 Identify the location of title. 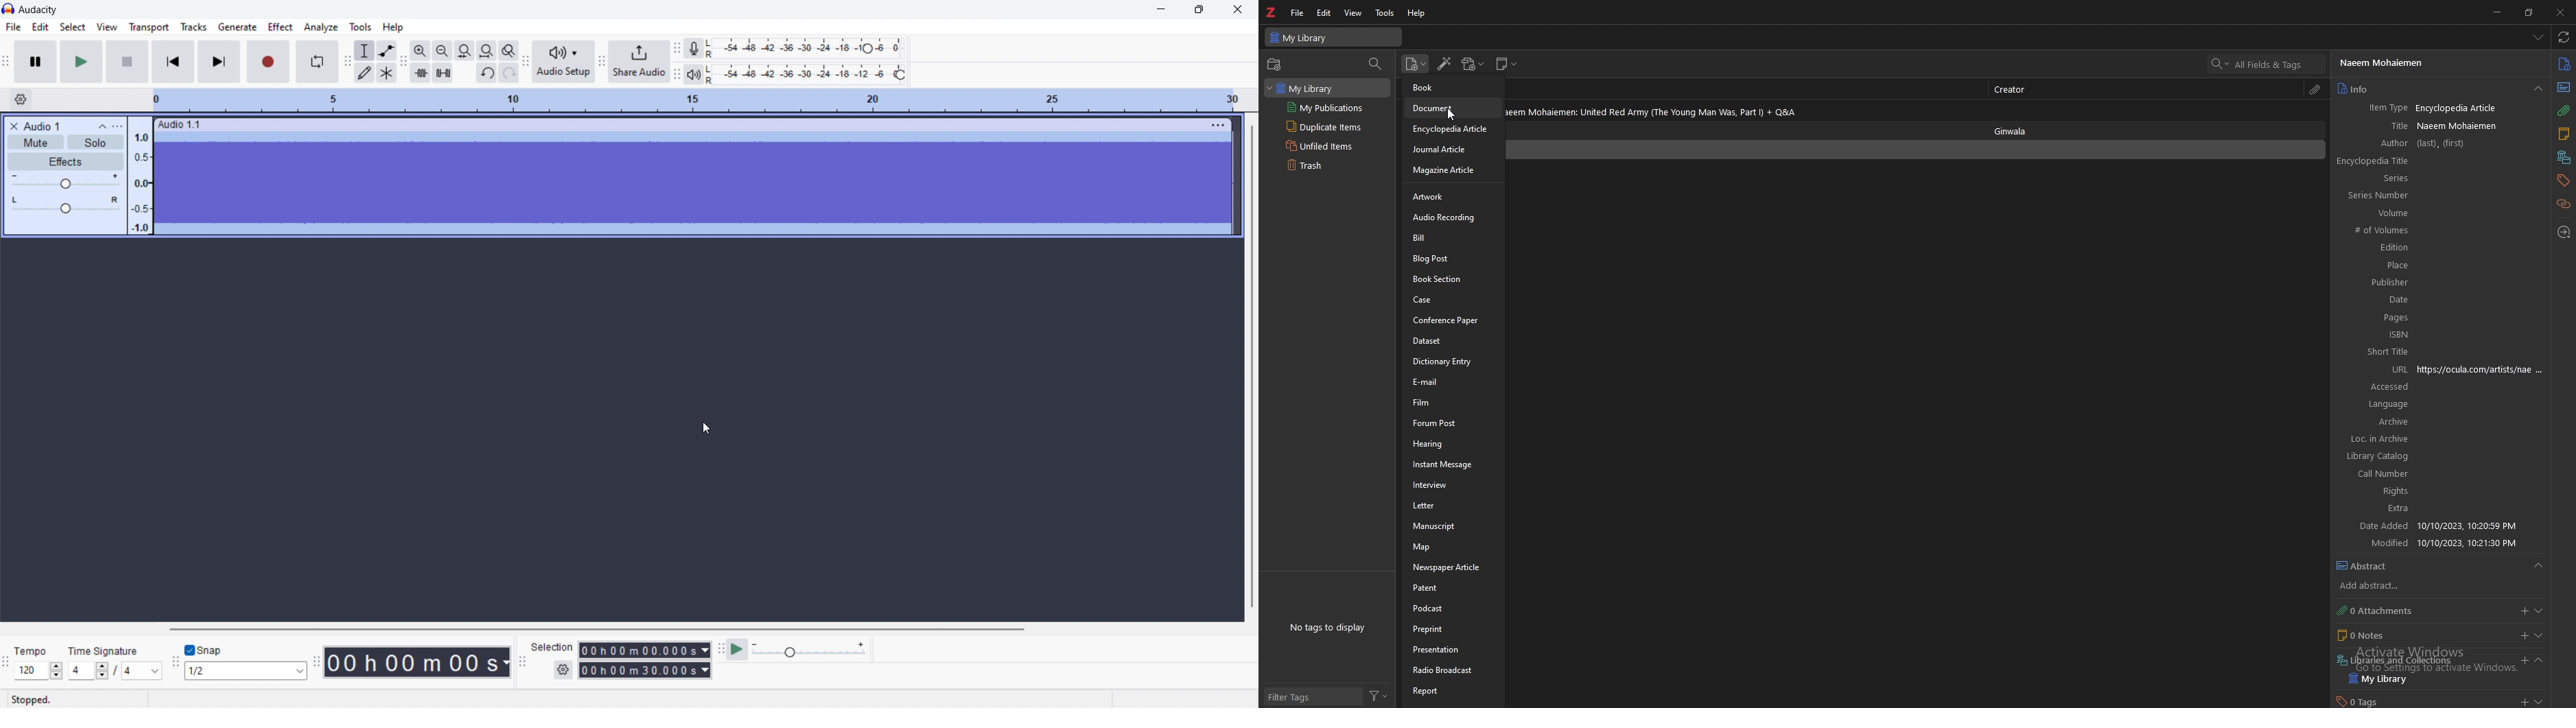
(2376, 125).